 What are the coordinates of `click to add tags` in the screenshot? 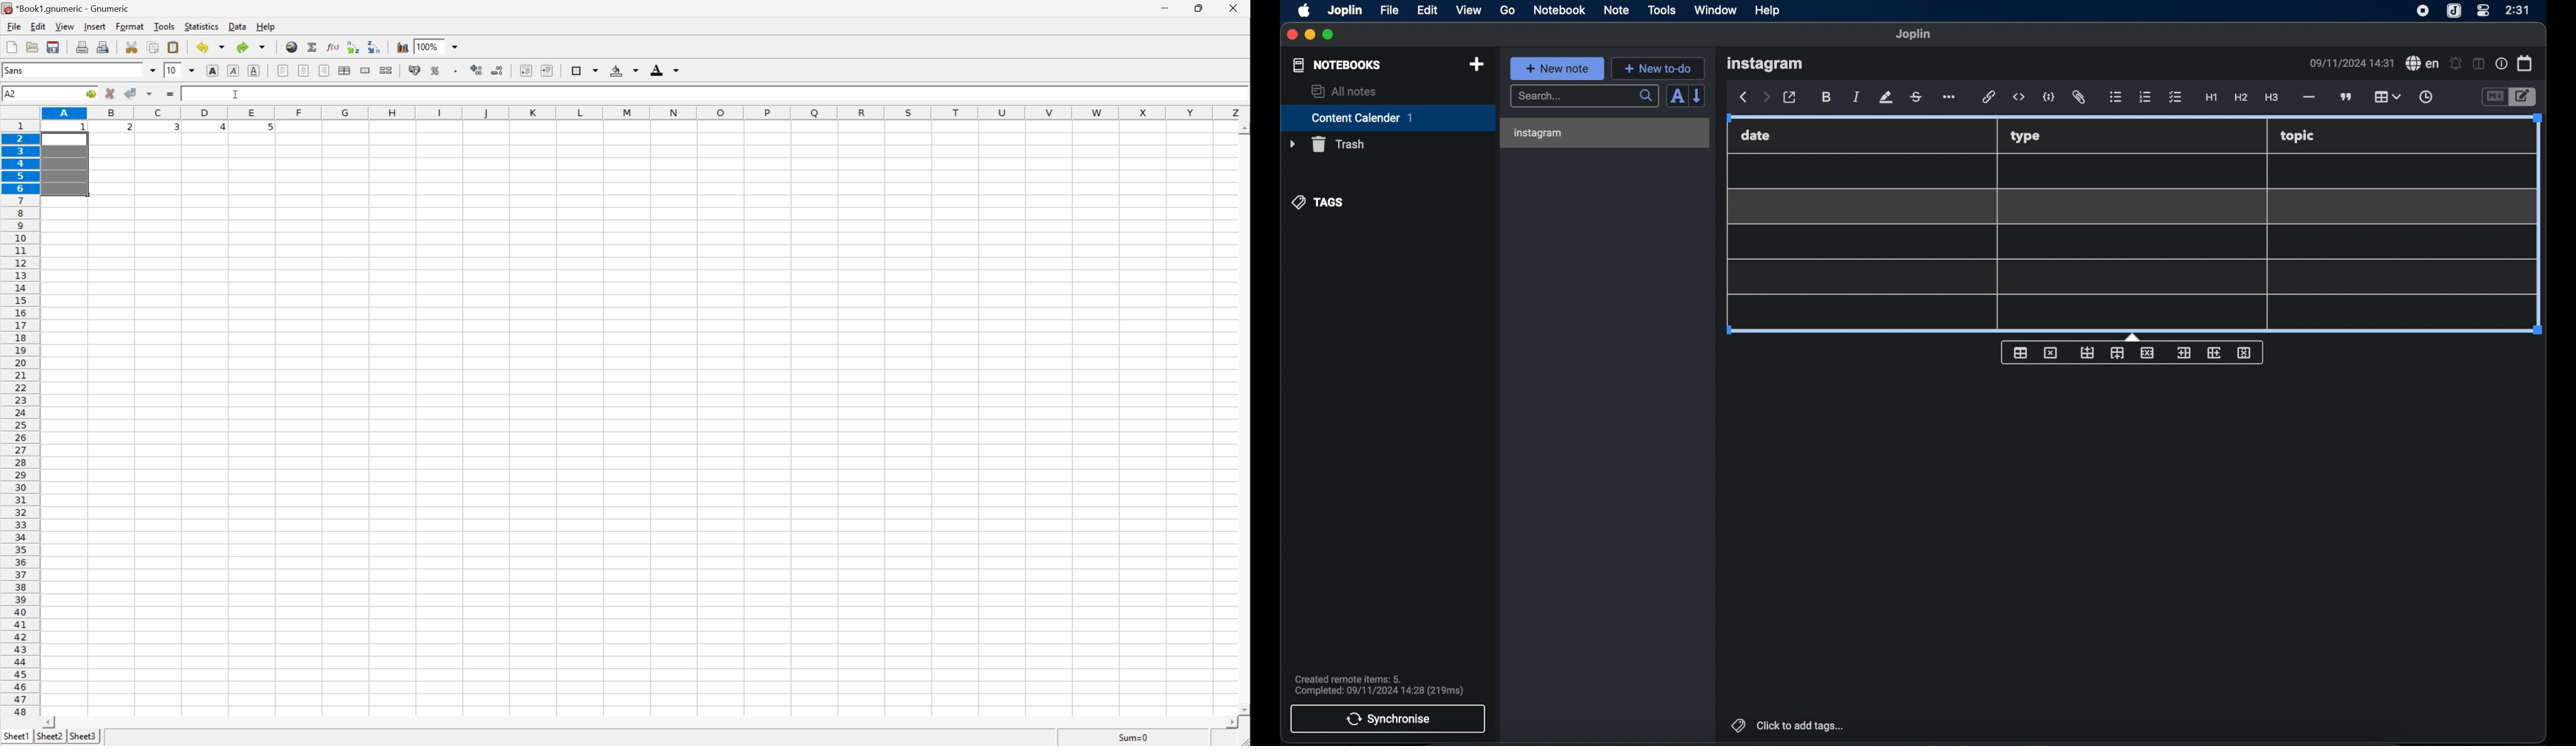 It's located at (1788, 725).